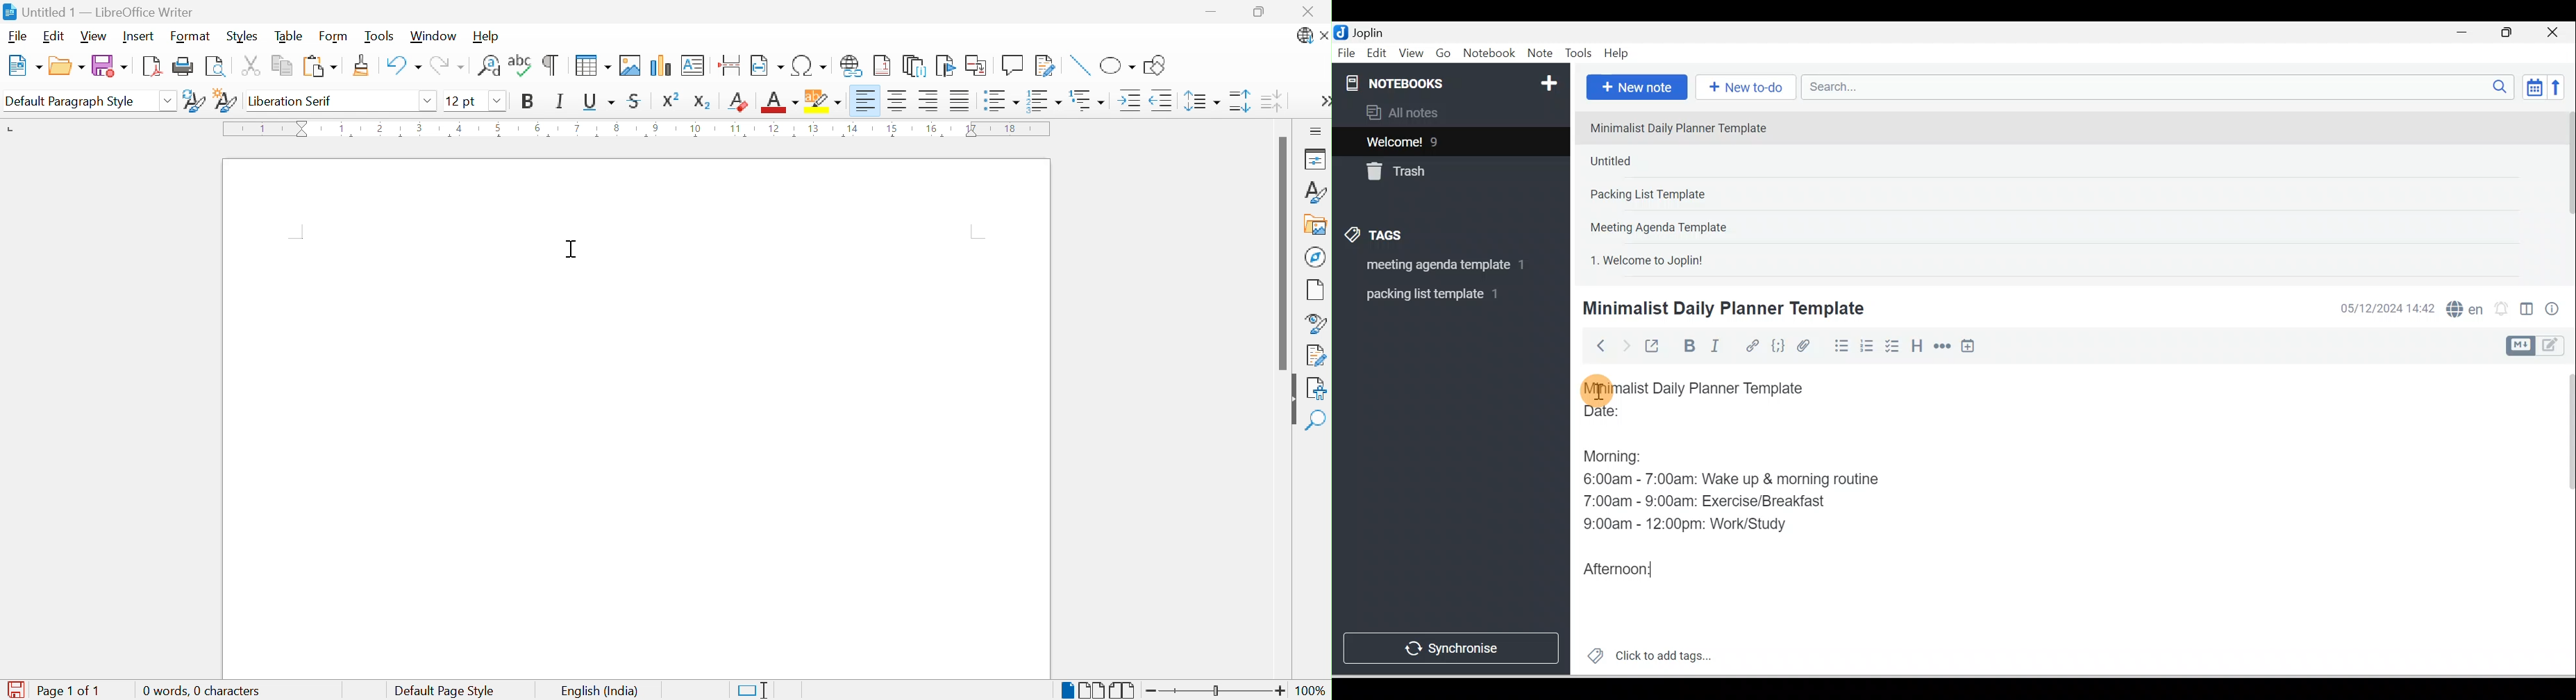  What do you see at coordinates (1307, 12) in the screenshot?
I see `Close` at bounding box center [1307, 12].